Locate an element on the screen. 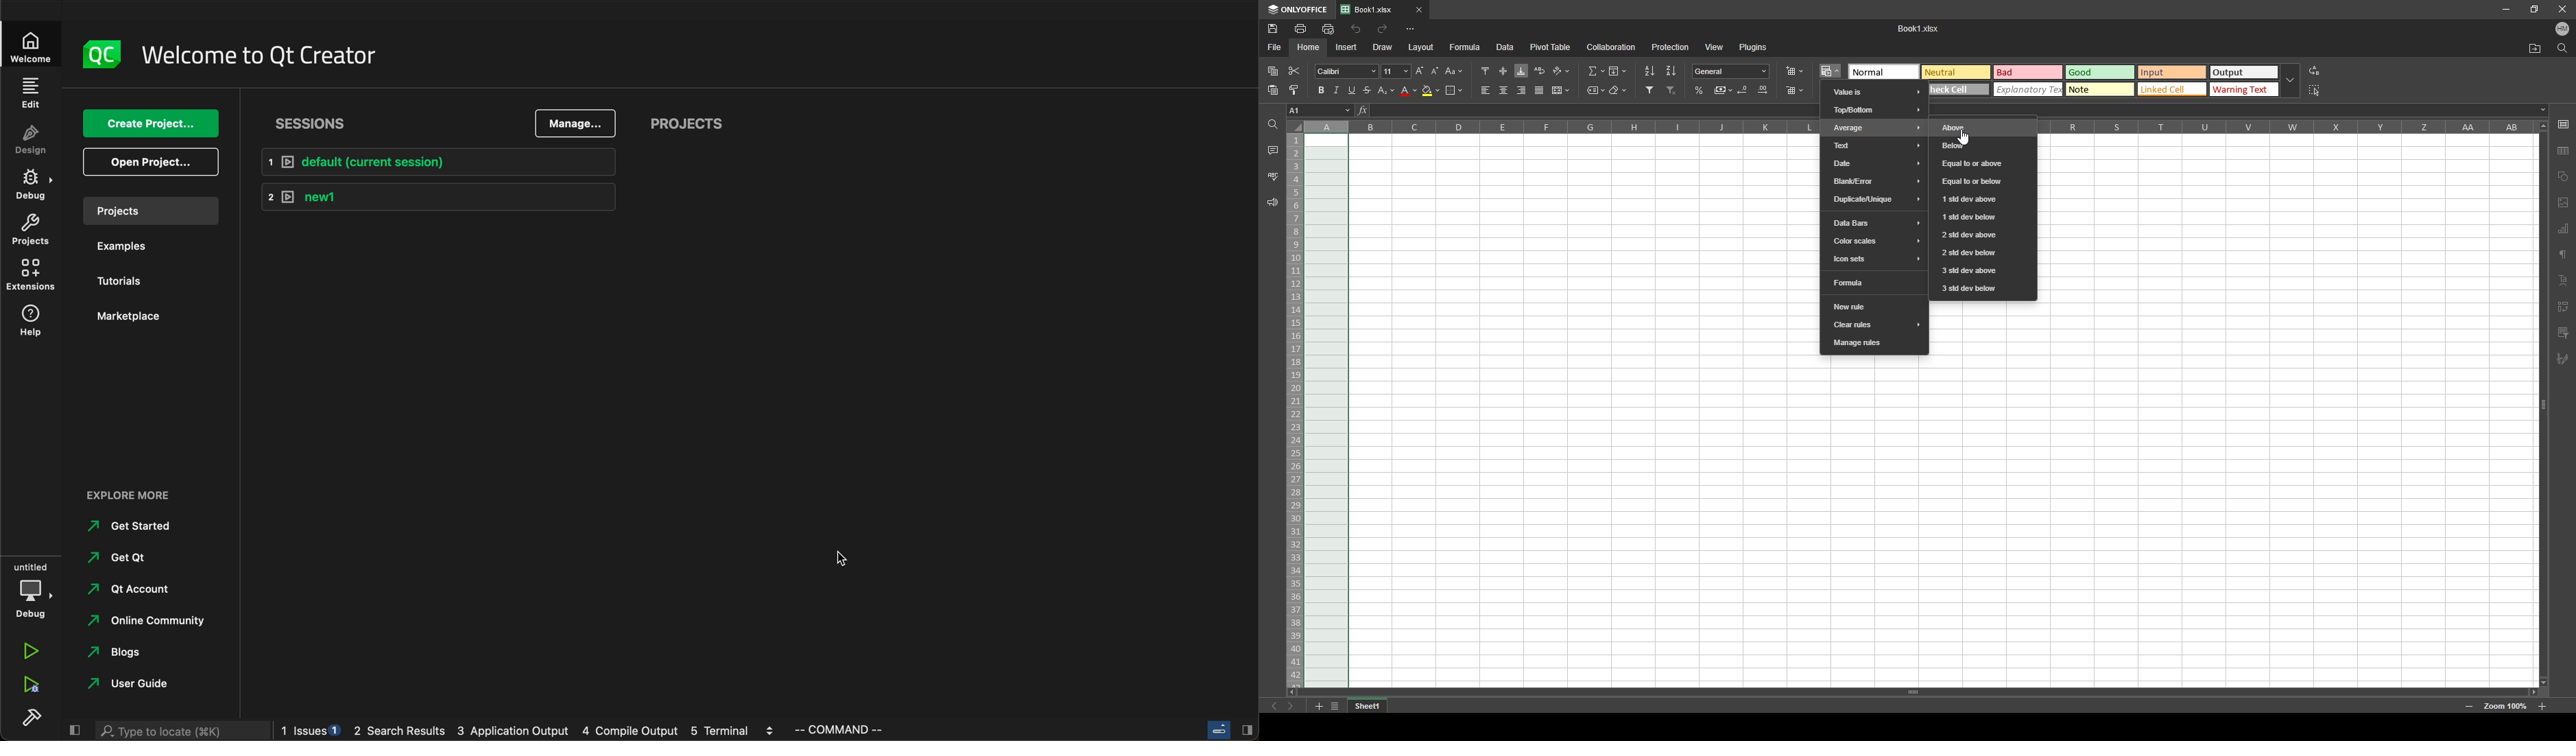 This screenshot has height=756, width=2576. text alignment is located at coordinates (2563, 281).